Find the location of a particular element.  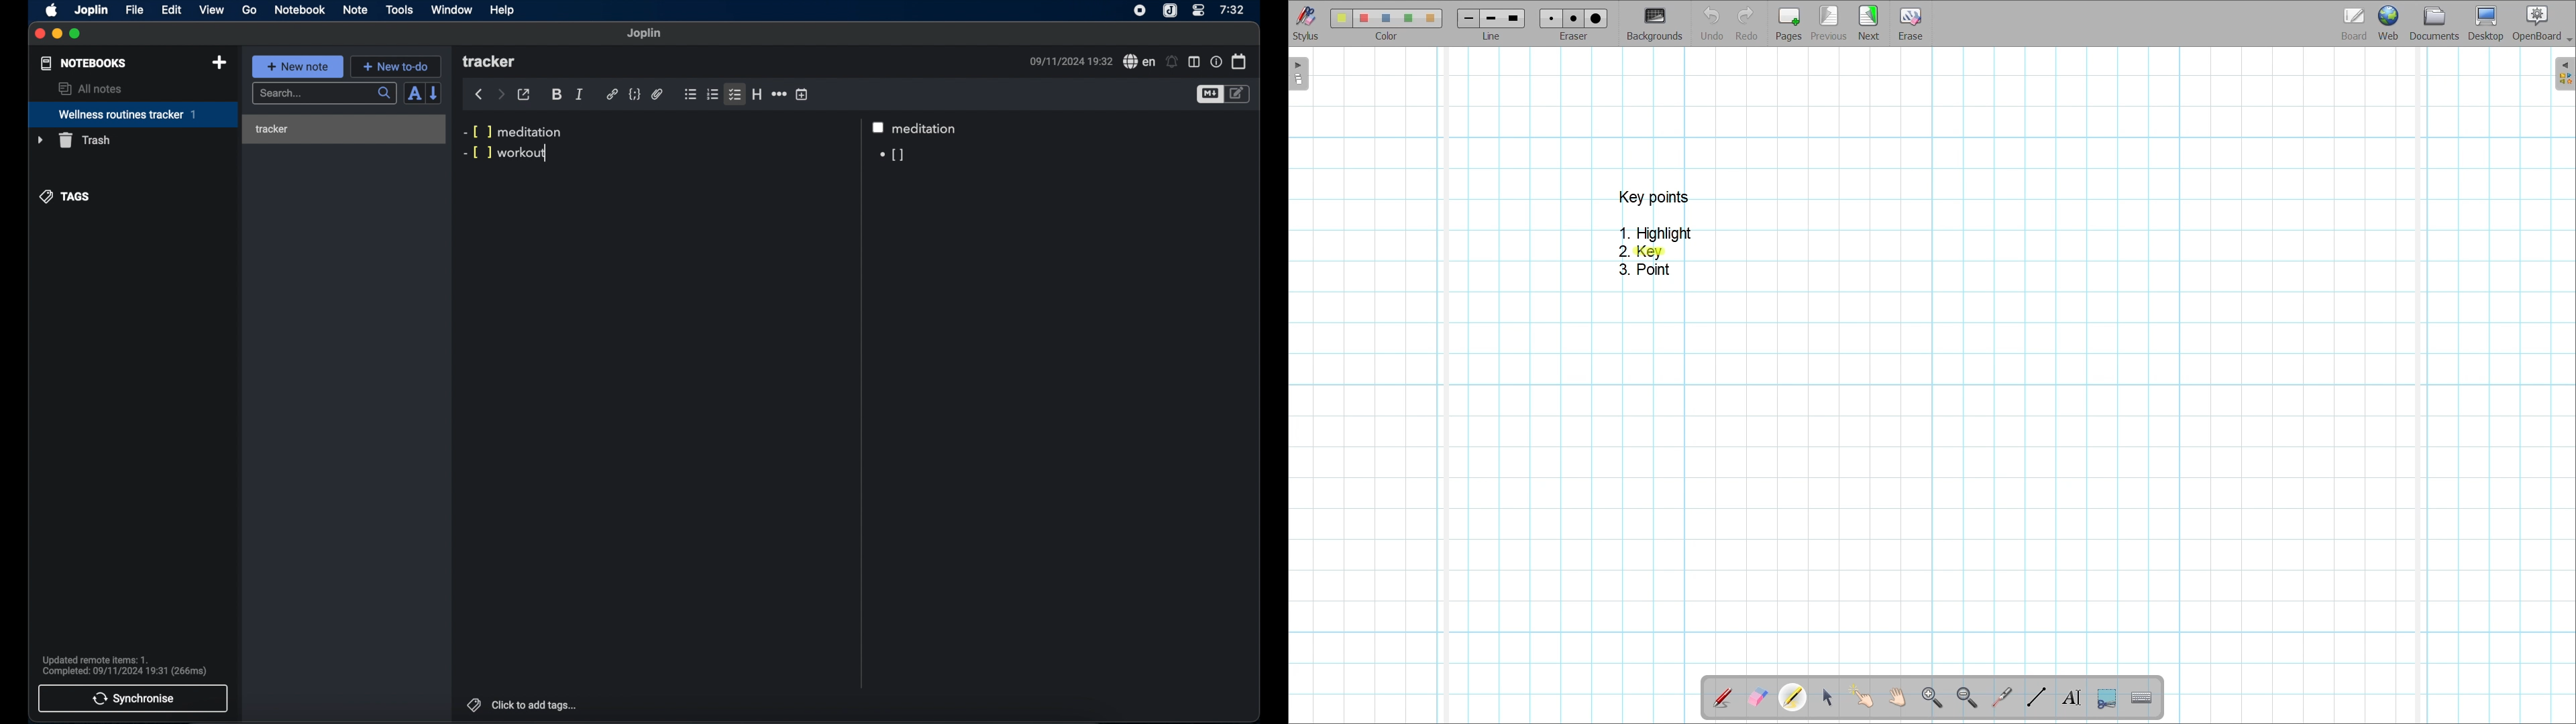

heading is located at coordinates (757, 94).